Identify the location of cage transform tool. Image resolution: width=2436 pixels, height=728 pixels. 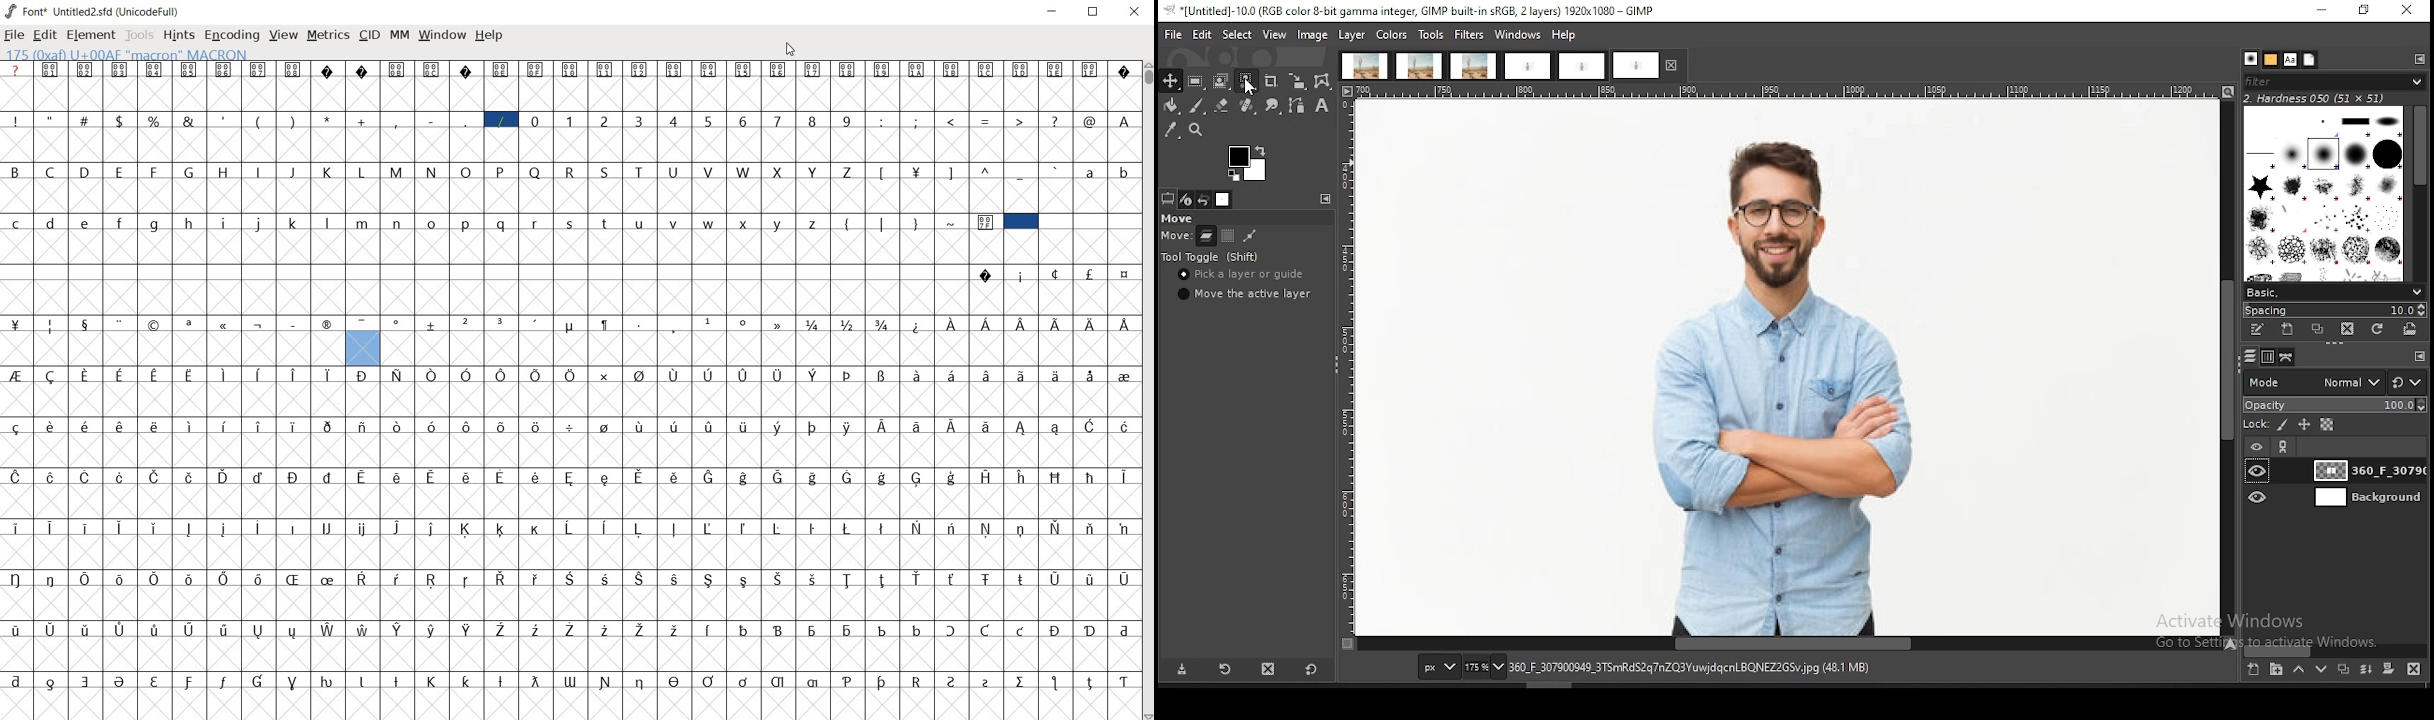
(1324, 81).